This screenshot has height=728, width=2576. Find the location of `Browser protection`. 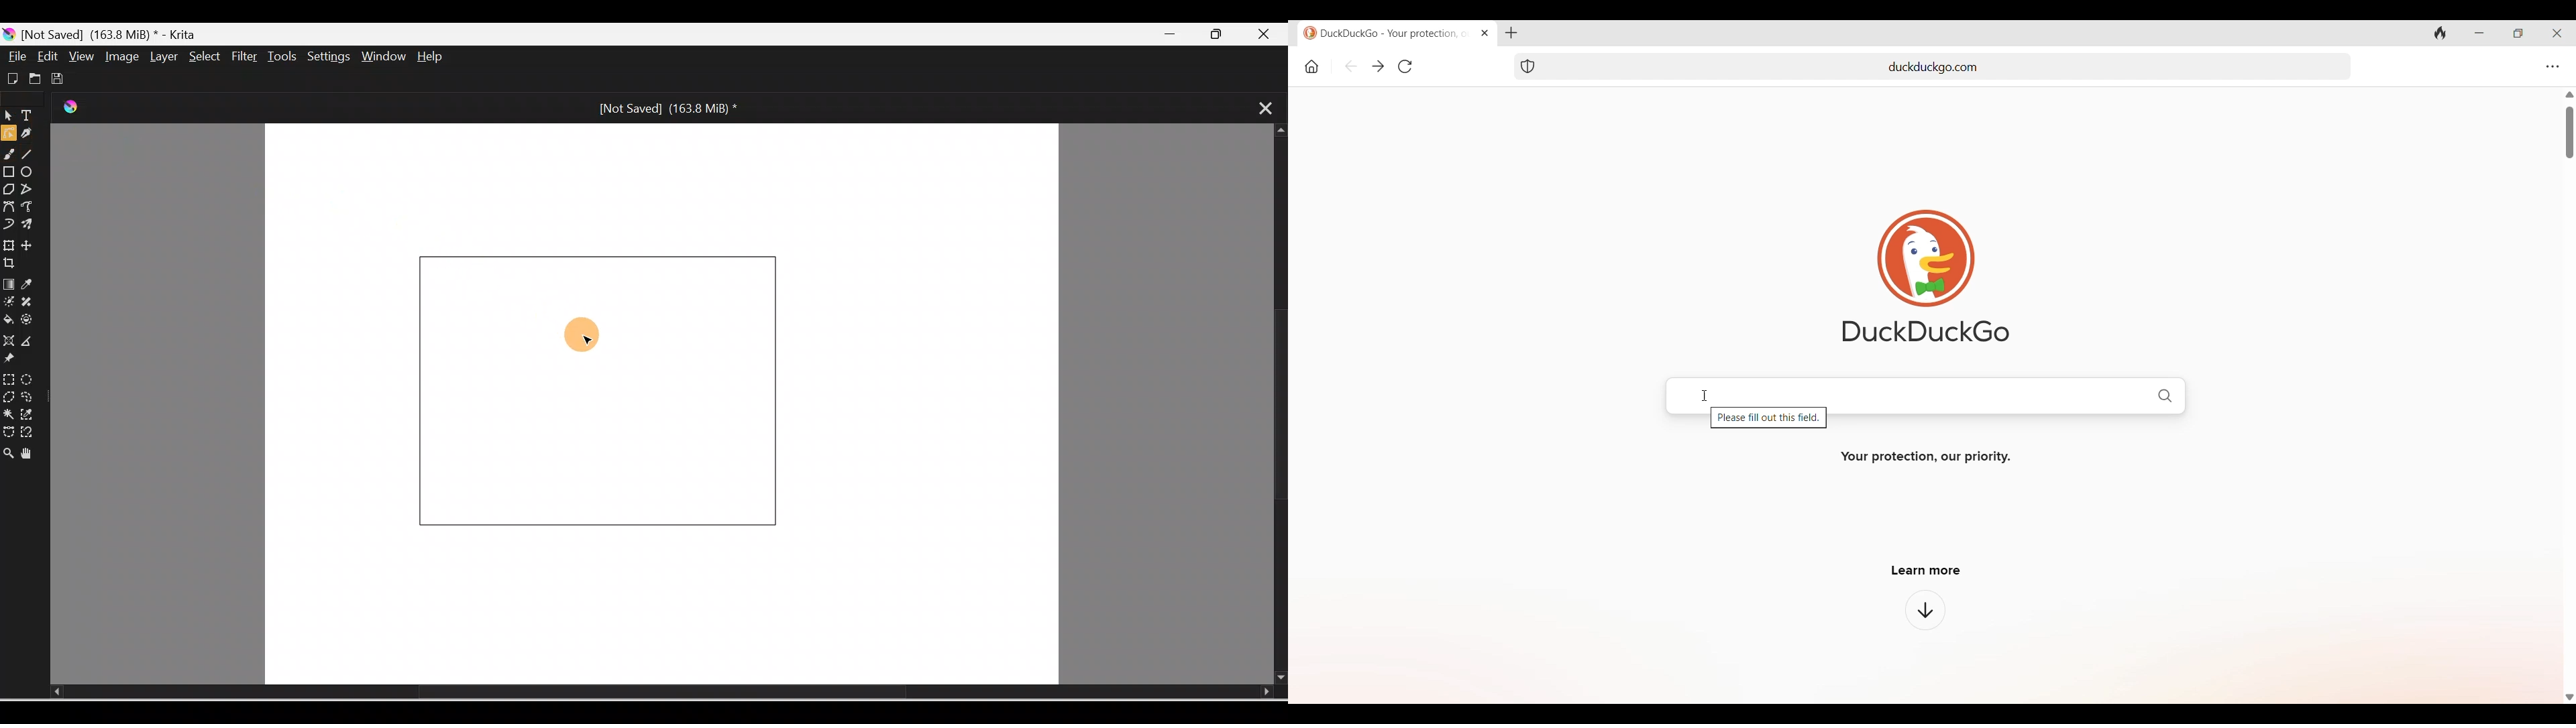

Browser protection is located at coordinates (1527, 66).